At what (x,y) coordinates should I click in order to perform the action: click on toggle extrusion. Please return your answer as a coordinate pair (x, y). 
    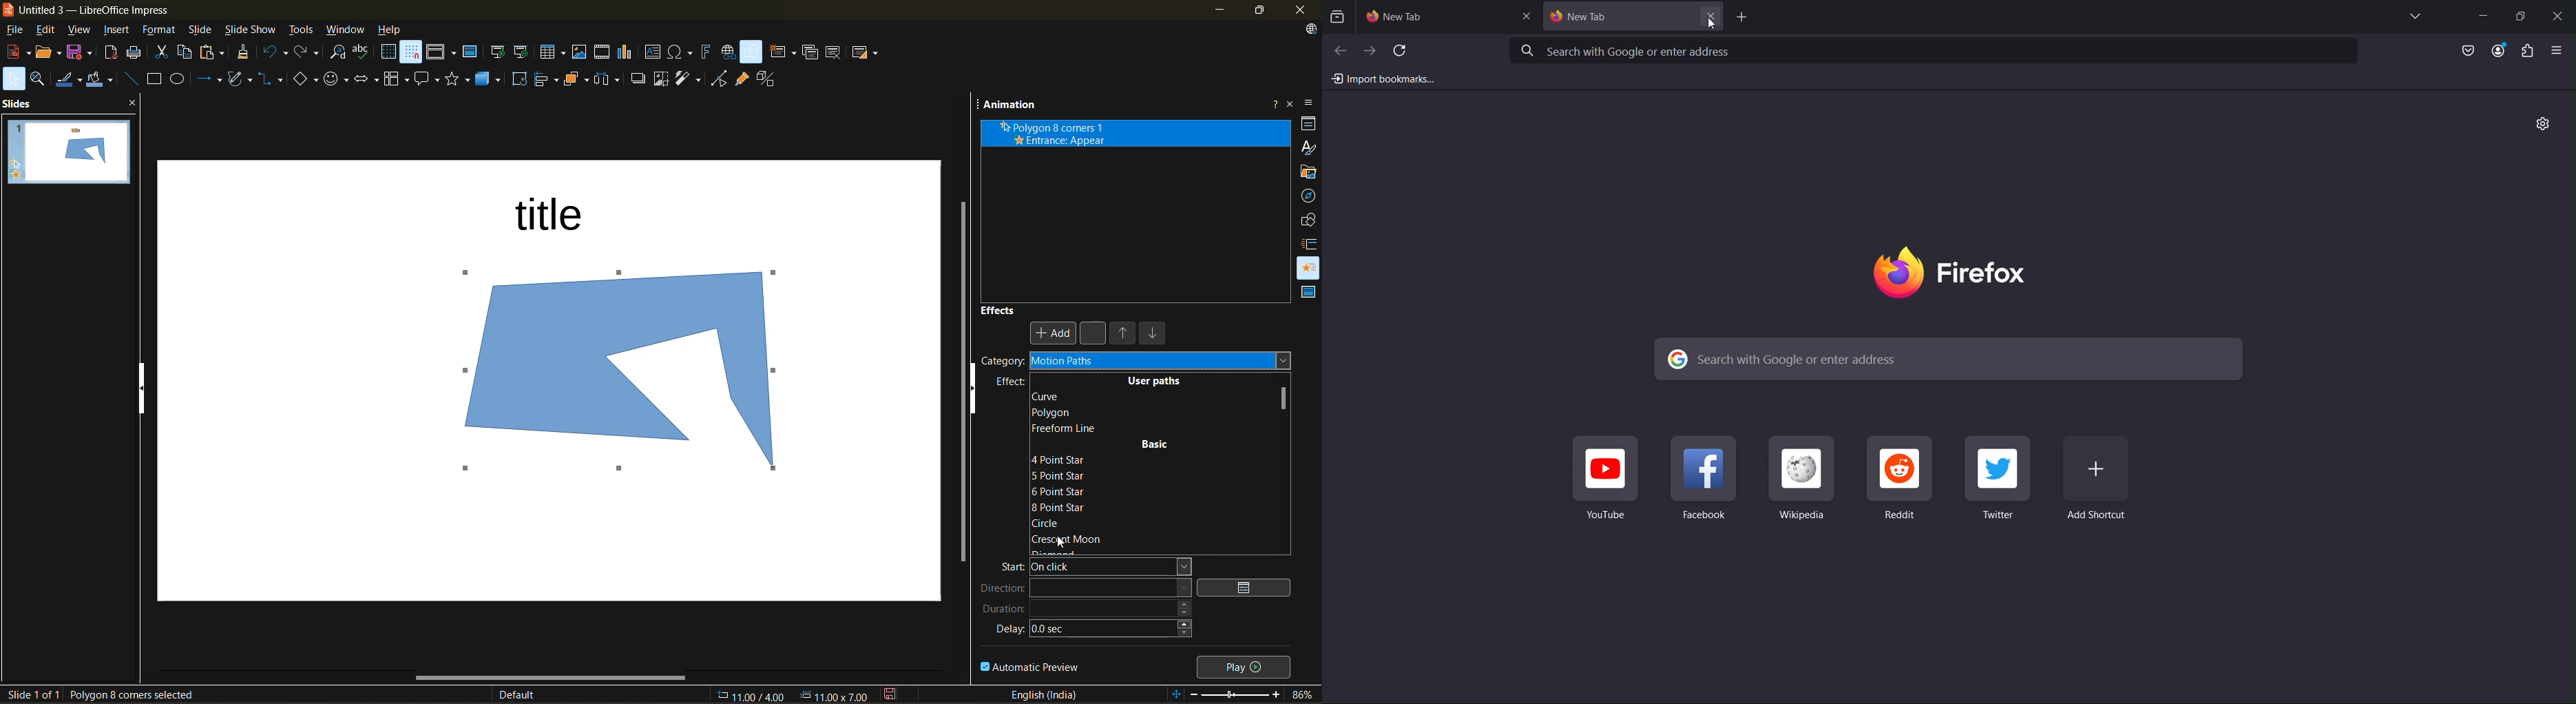
    Looking at the image, I should click on (766, 79).